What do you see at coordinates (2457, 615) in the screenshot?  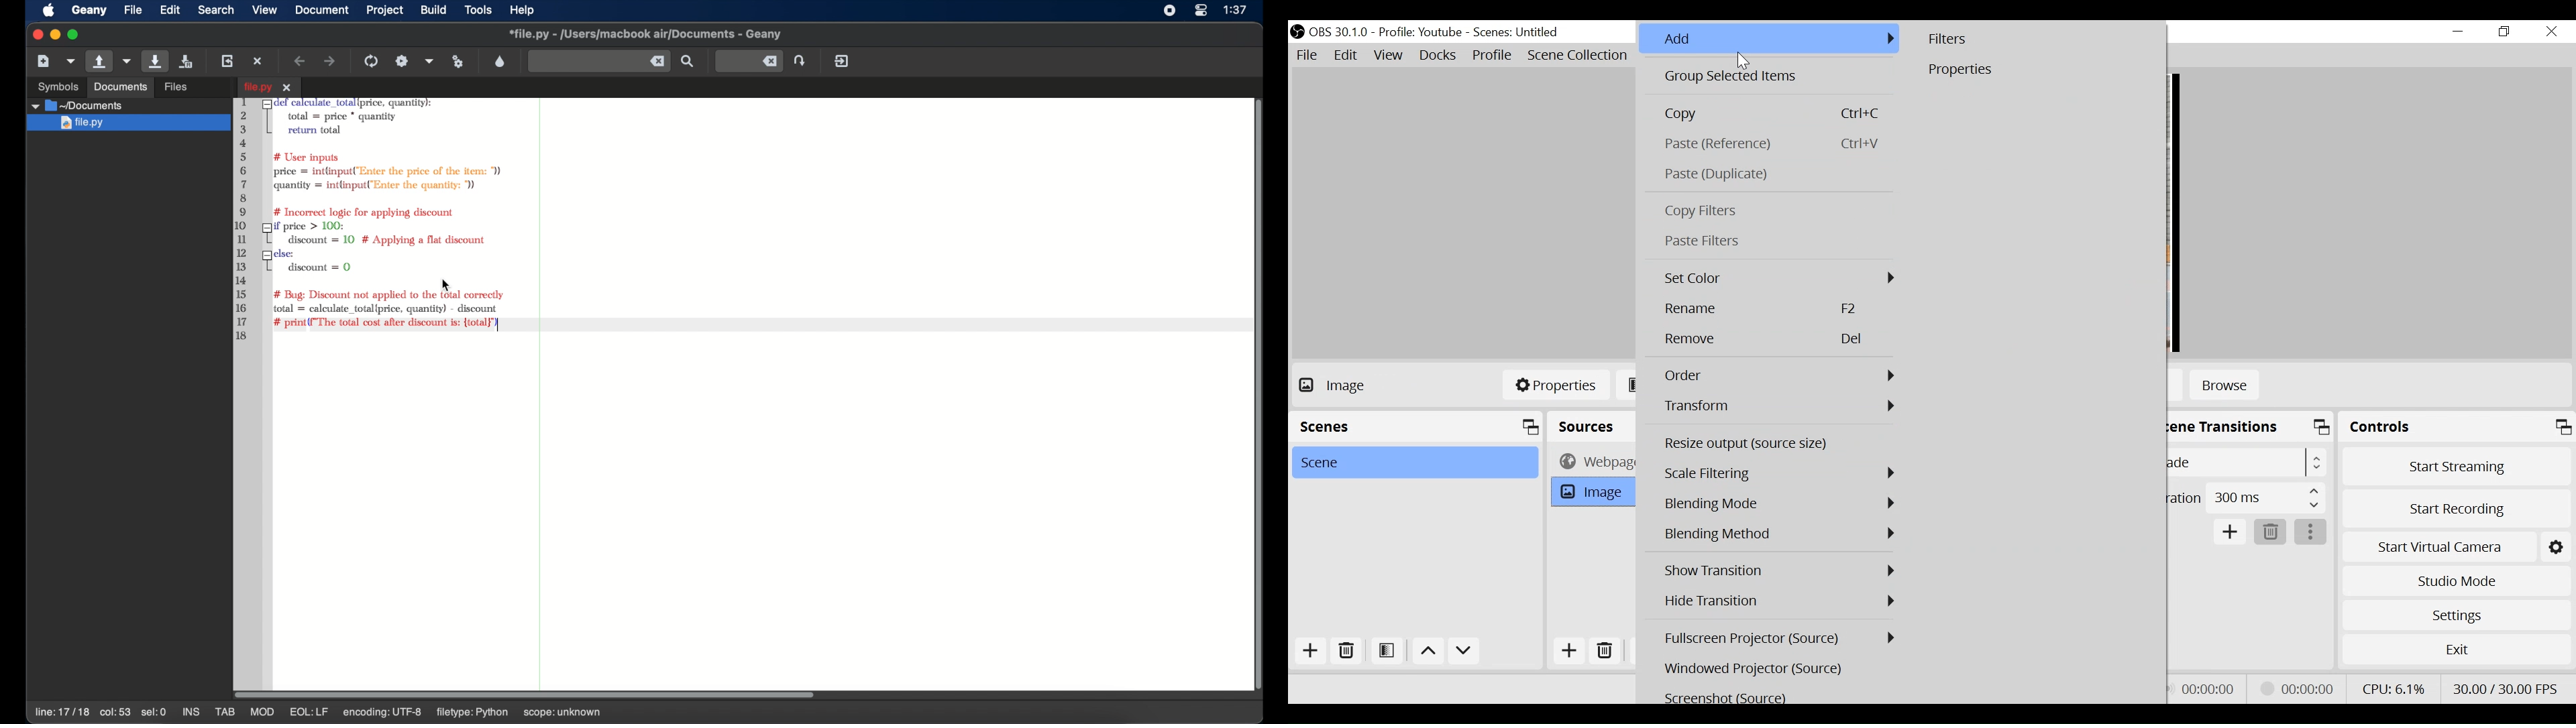 I see `Settings` at bounding box center [2457, 615].